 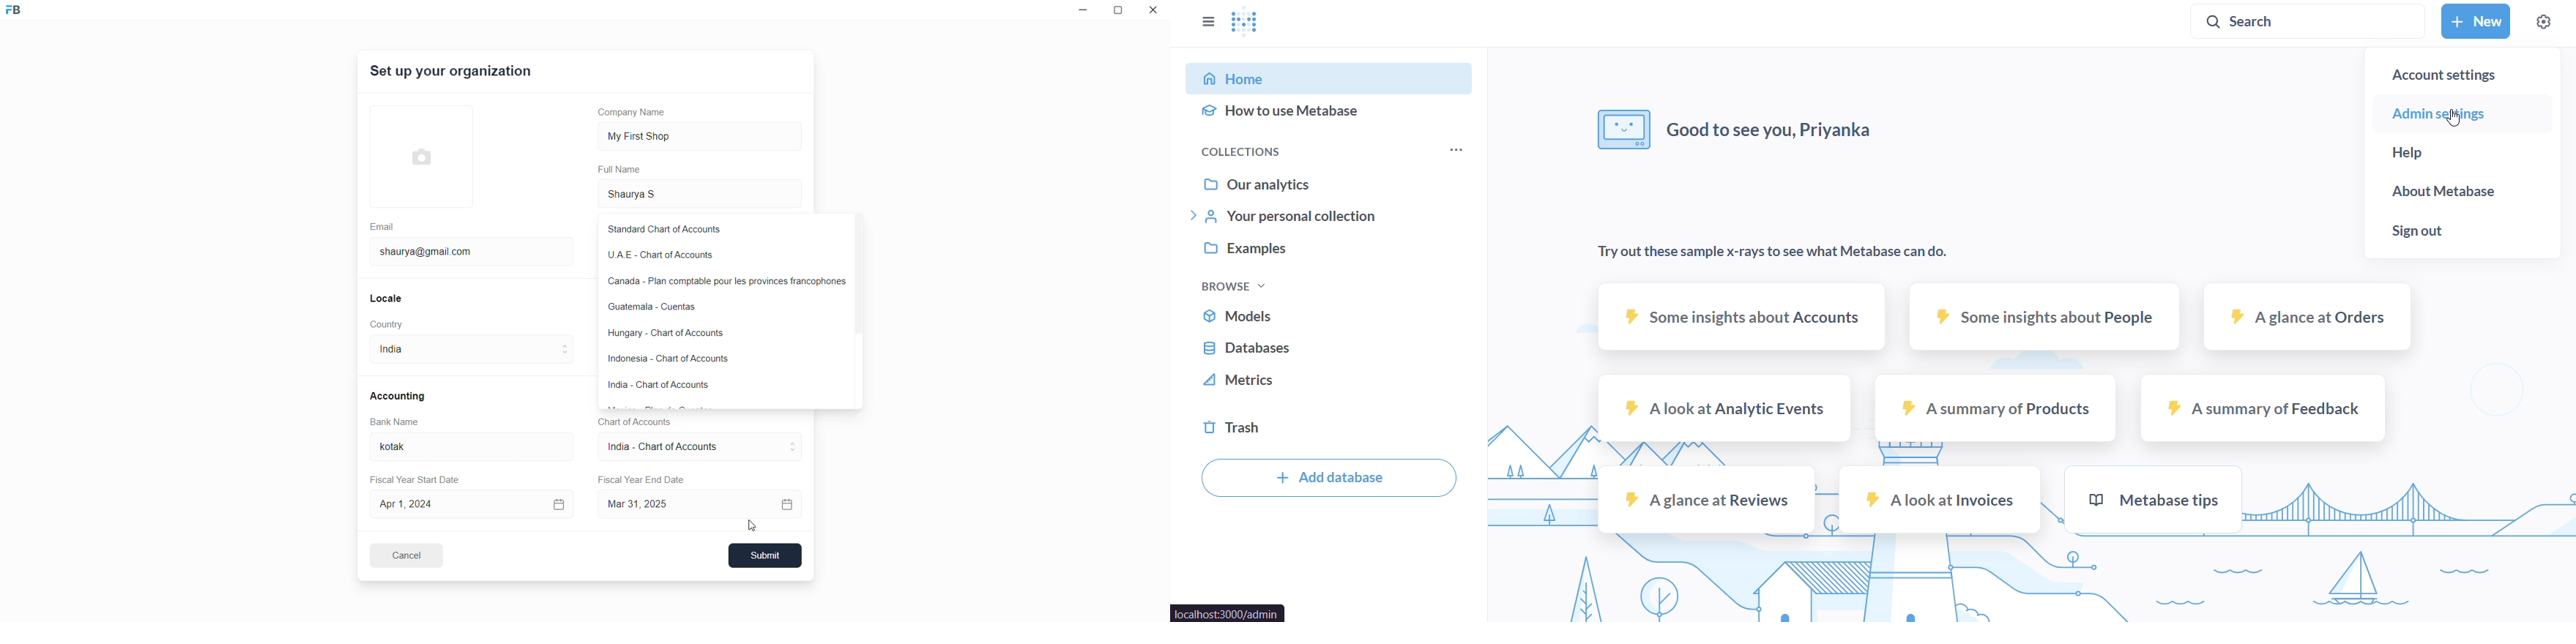 I want to click on resize , so click(x=1122, y=12).